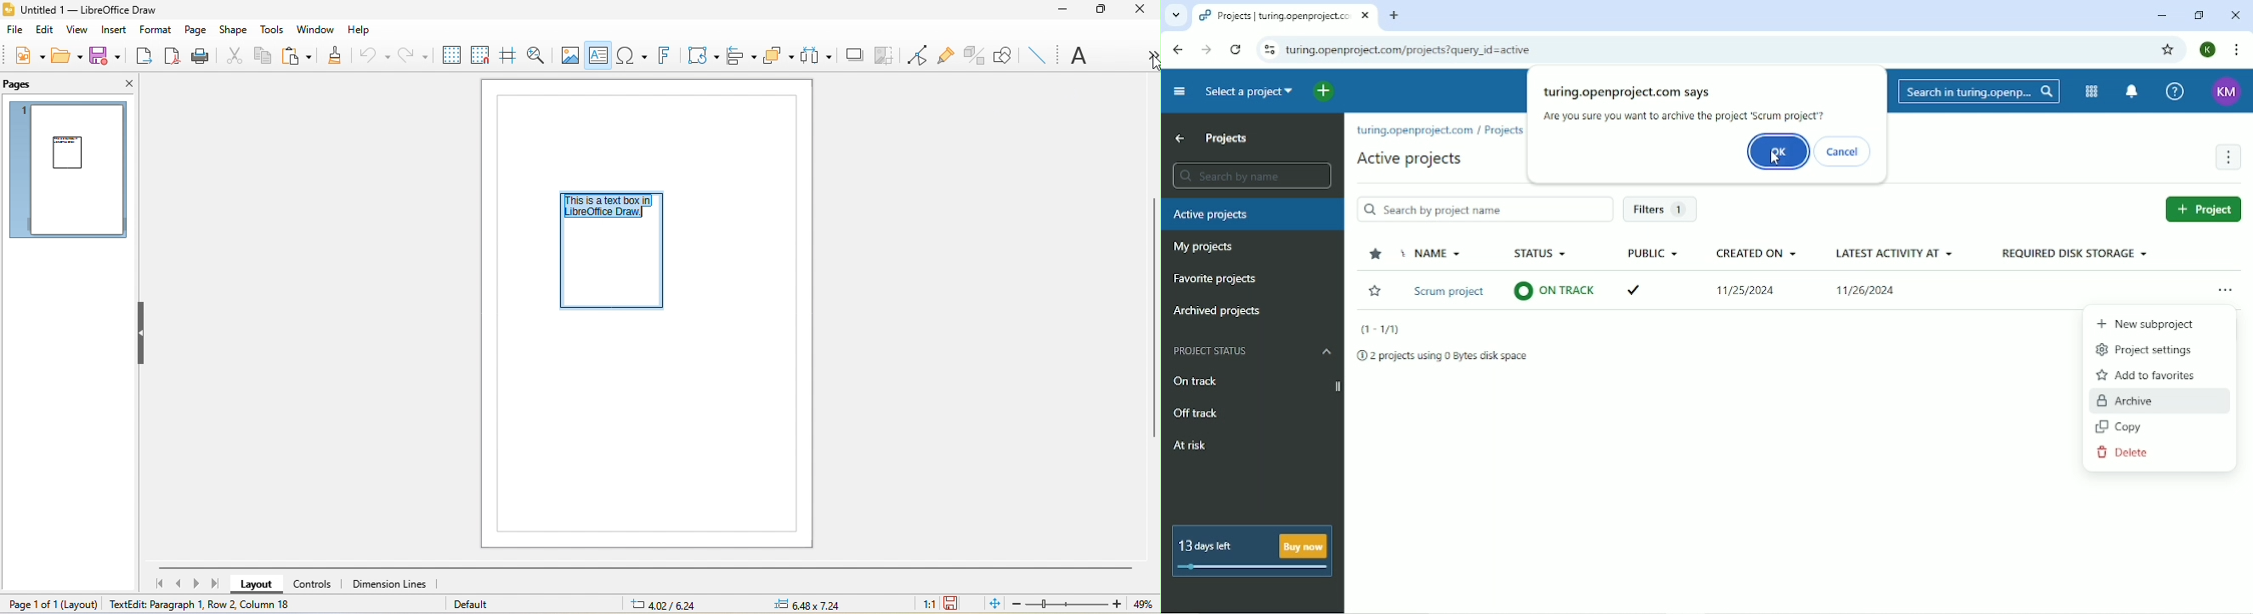 This screenshot has width=2268, height=616. What do you see at coordinates (1647, 286) in the screenshot?
I see `tick` at bounding box center [1647, 286].